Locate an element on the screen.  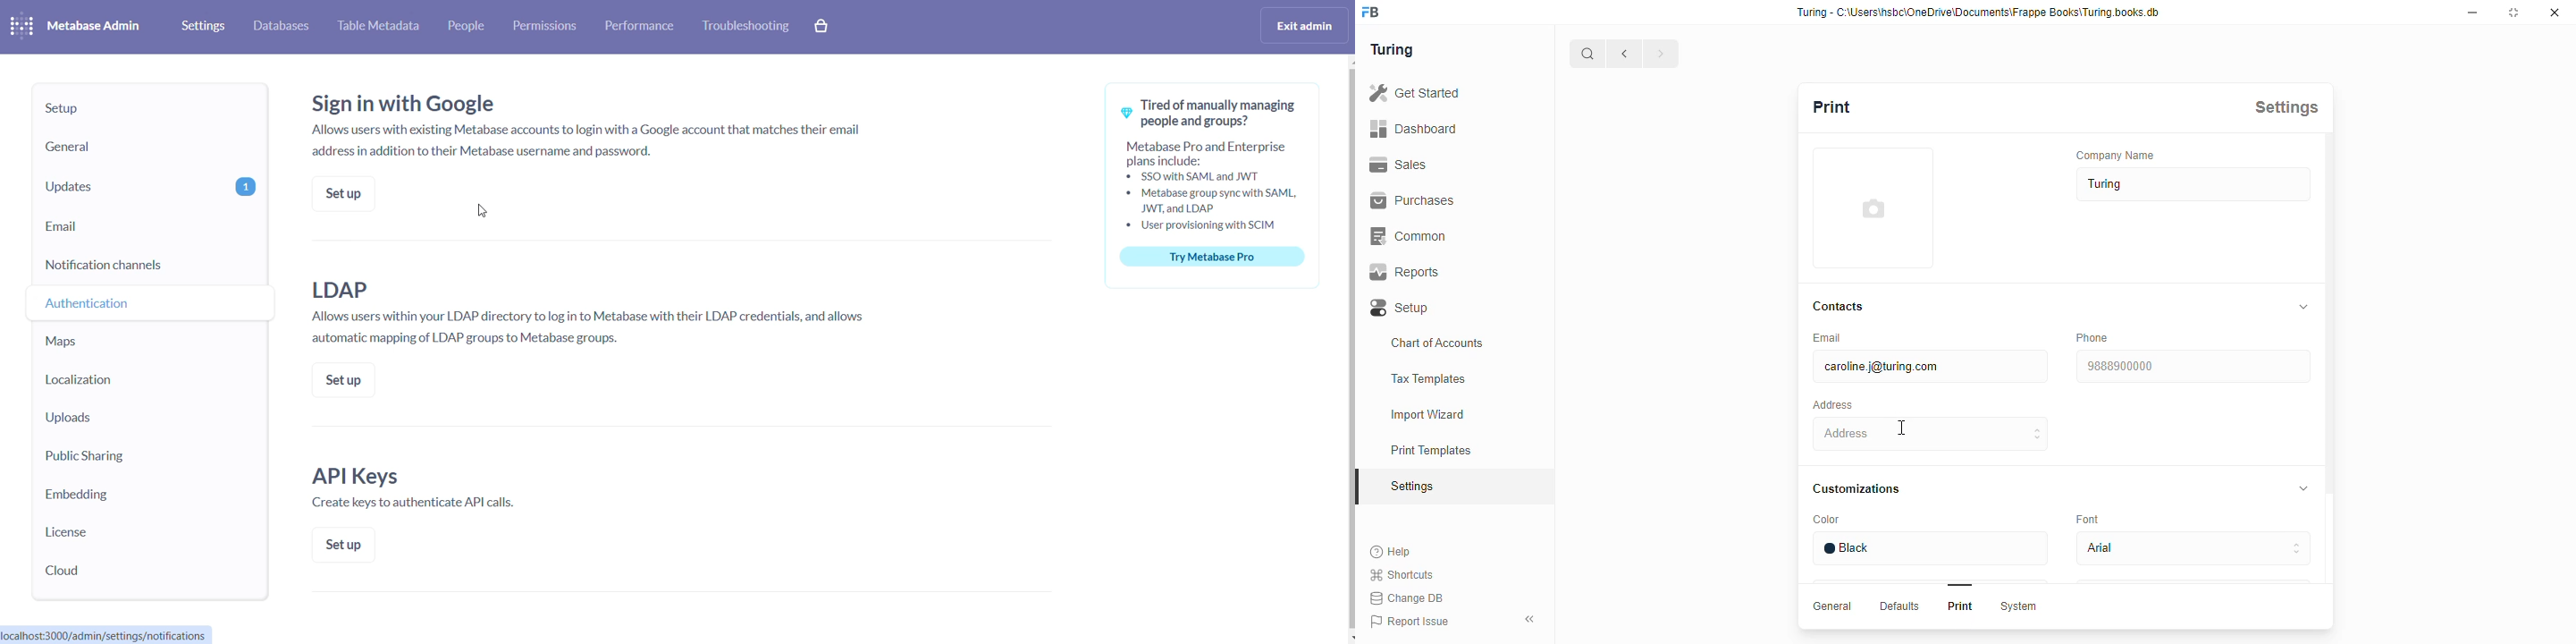
address is located at coordinates (1832, 405).